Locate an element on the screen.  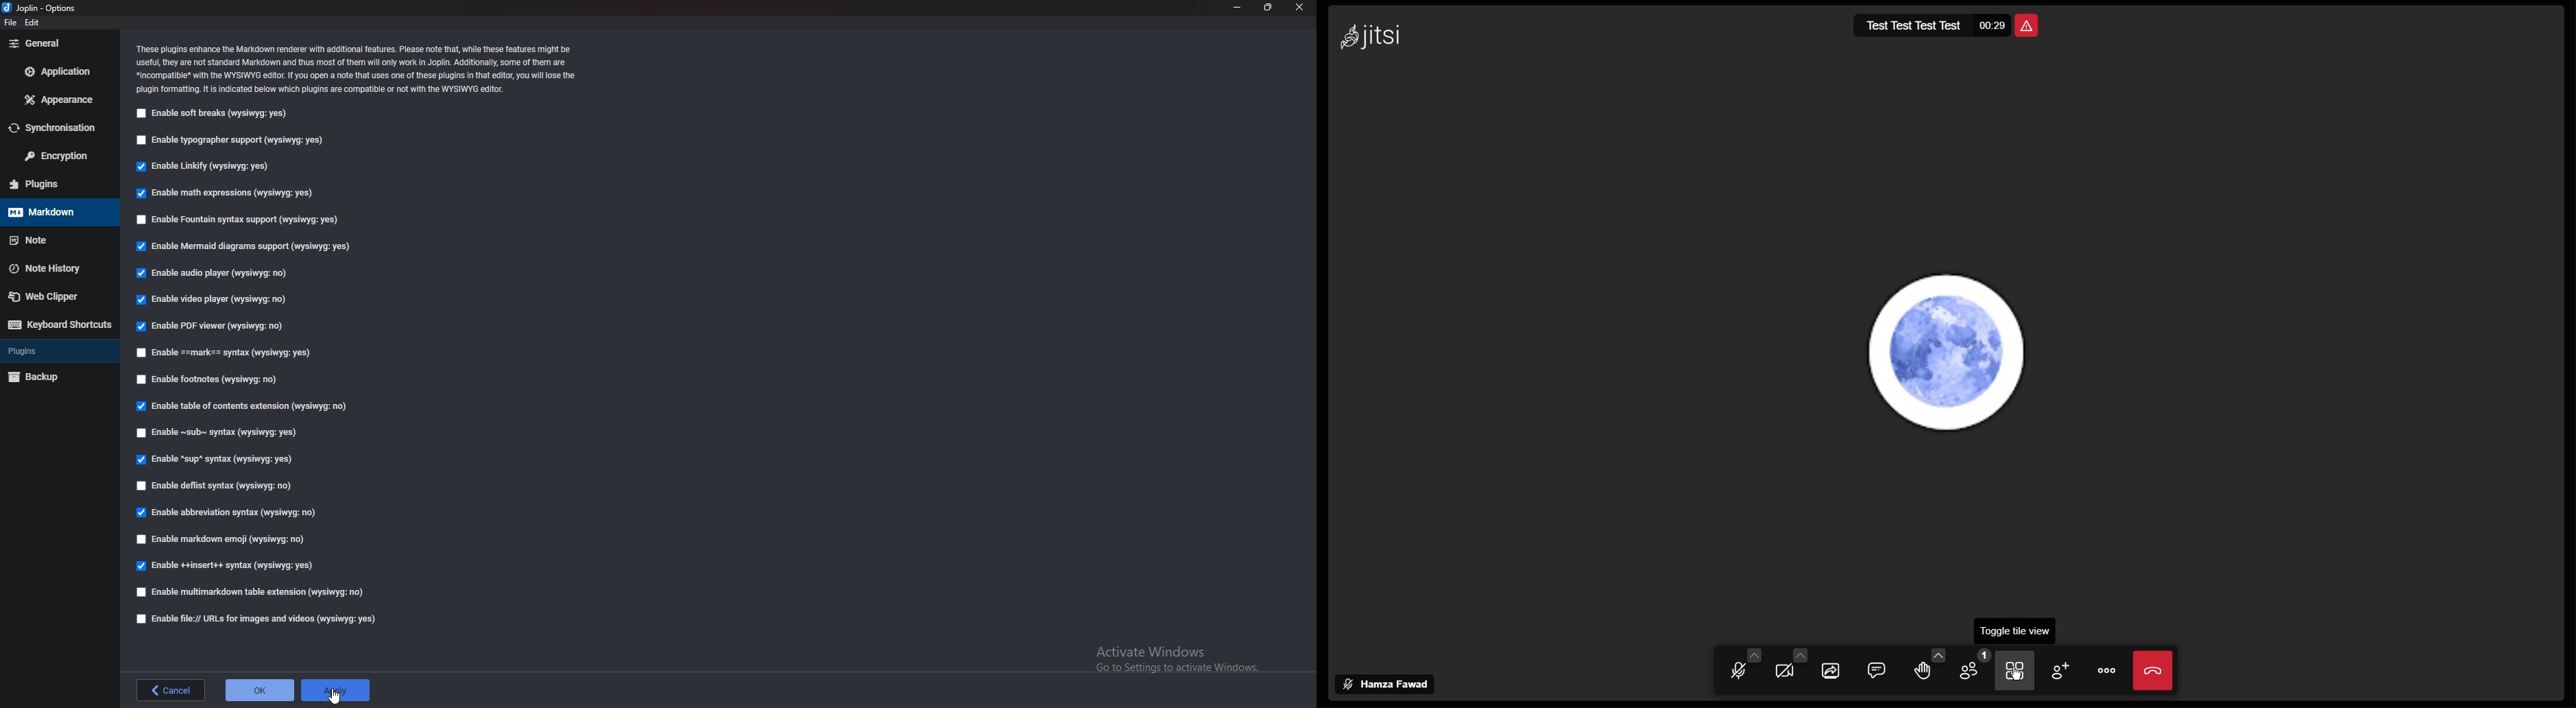
enable soft breaks is located at coordinates (213, 114).